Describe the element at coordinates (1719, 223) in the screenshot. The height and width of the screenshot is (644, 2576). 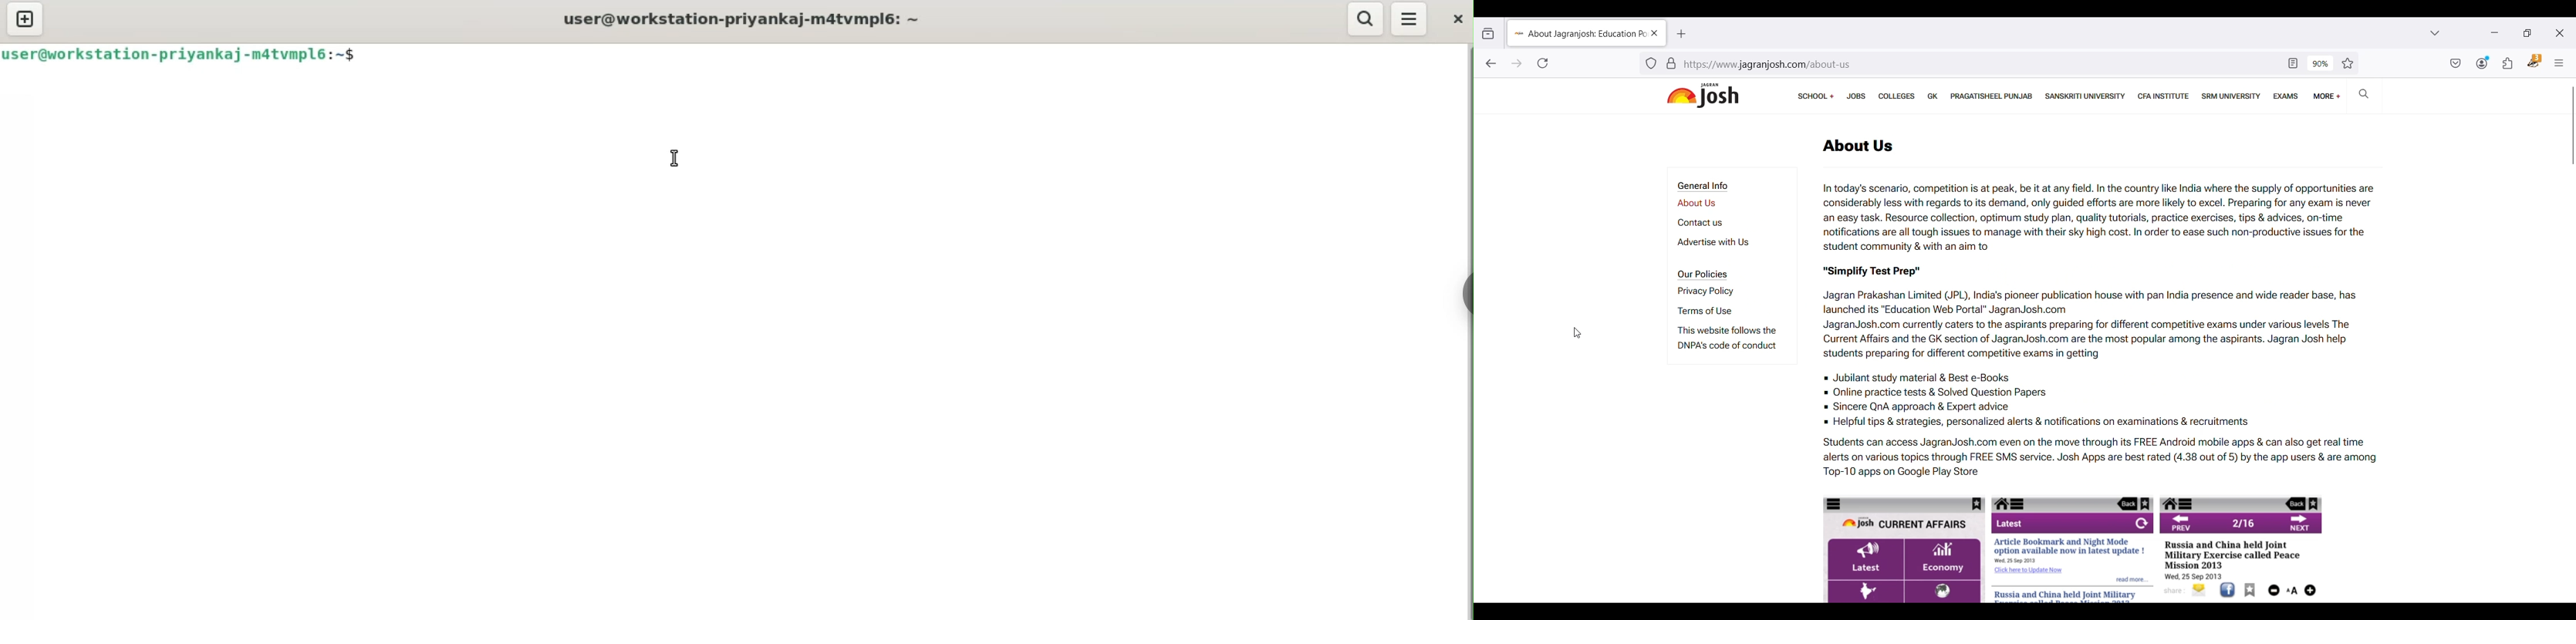
I see `Contact us page` at that location.